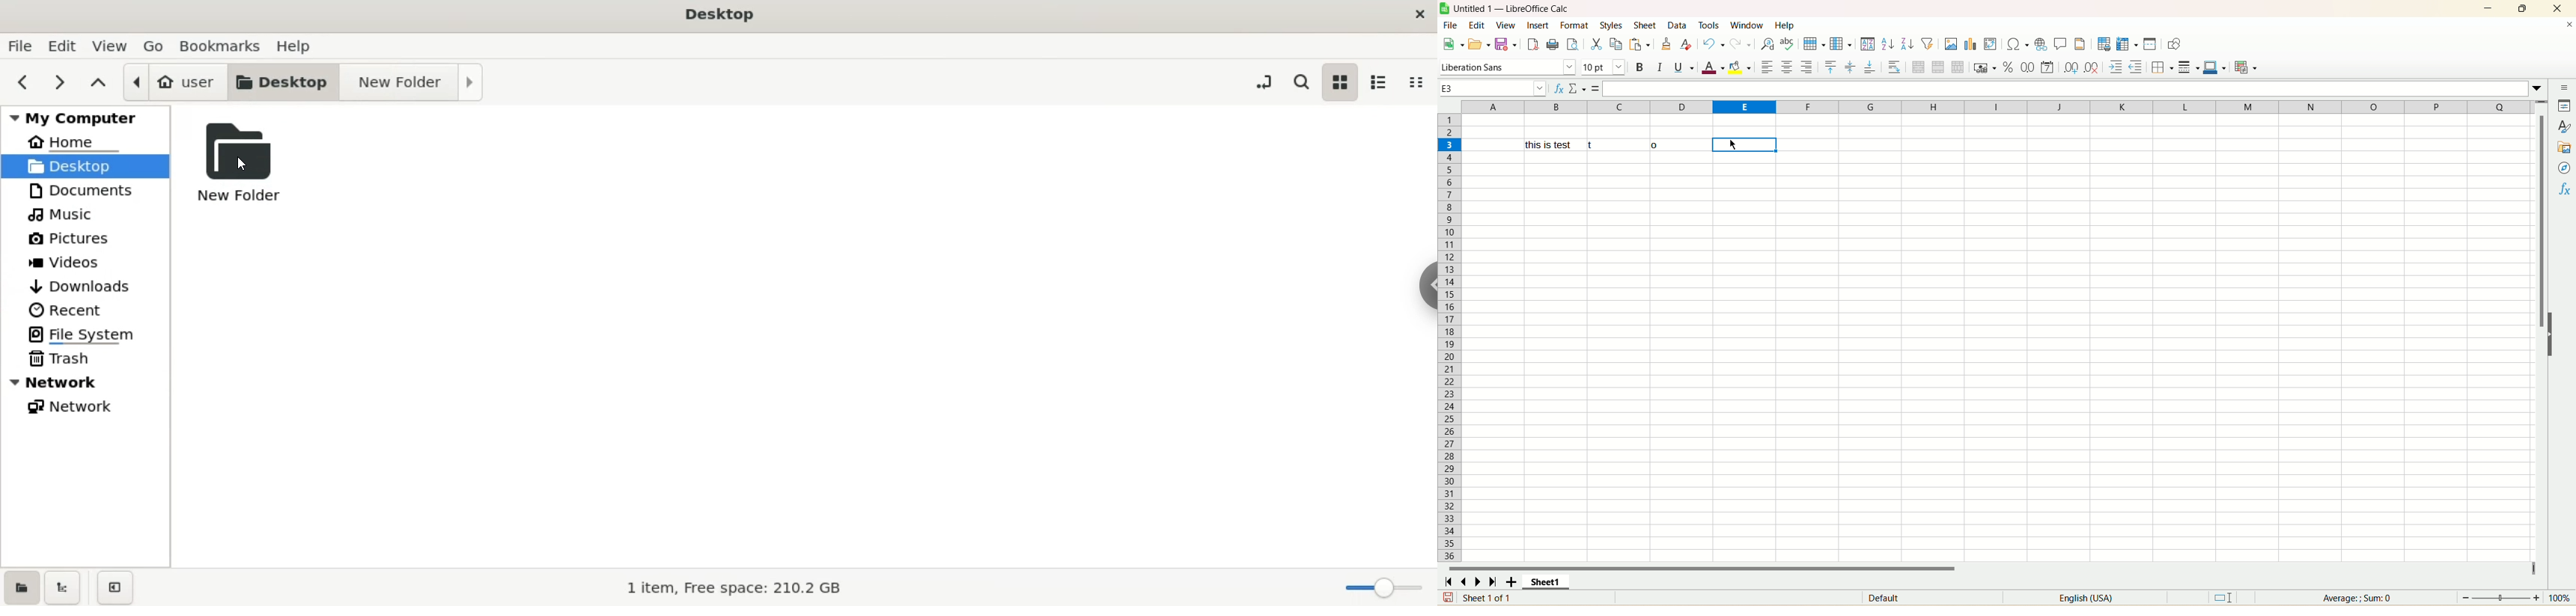 The width and height of the screenshot is (2576, 616). What do you see at coordinates (1872, 67) in the screenshot?
I see `align bottom` at bounding box center [1872, 67].